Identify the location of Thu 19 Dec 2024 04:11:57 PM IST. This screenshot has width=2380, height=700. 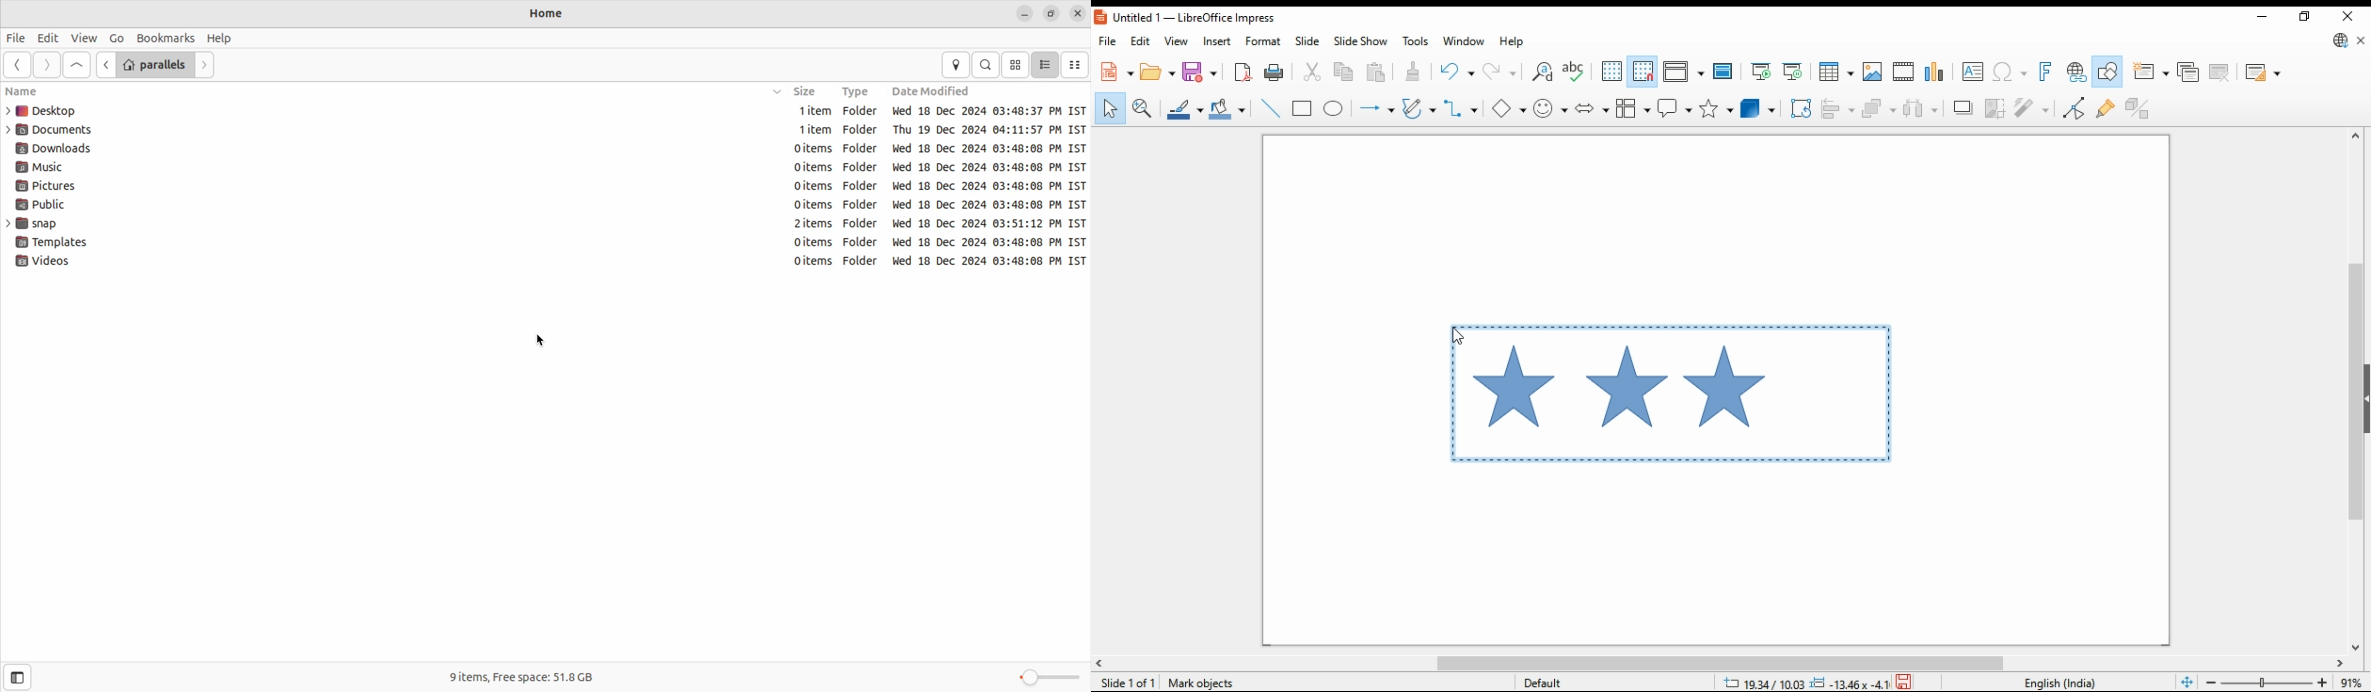
(988, 129).